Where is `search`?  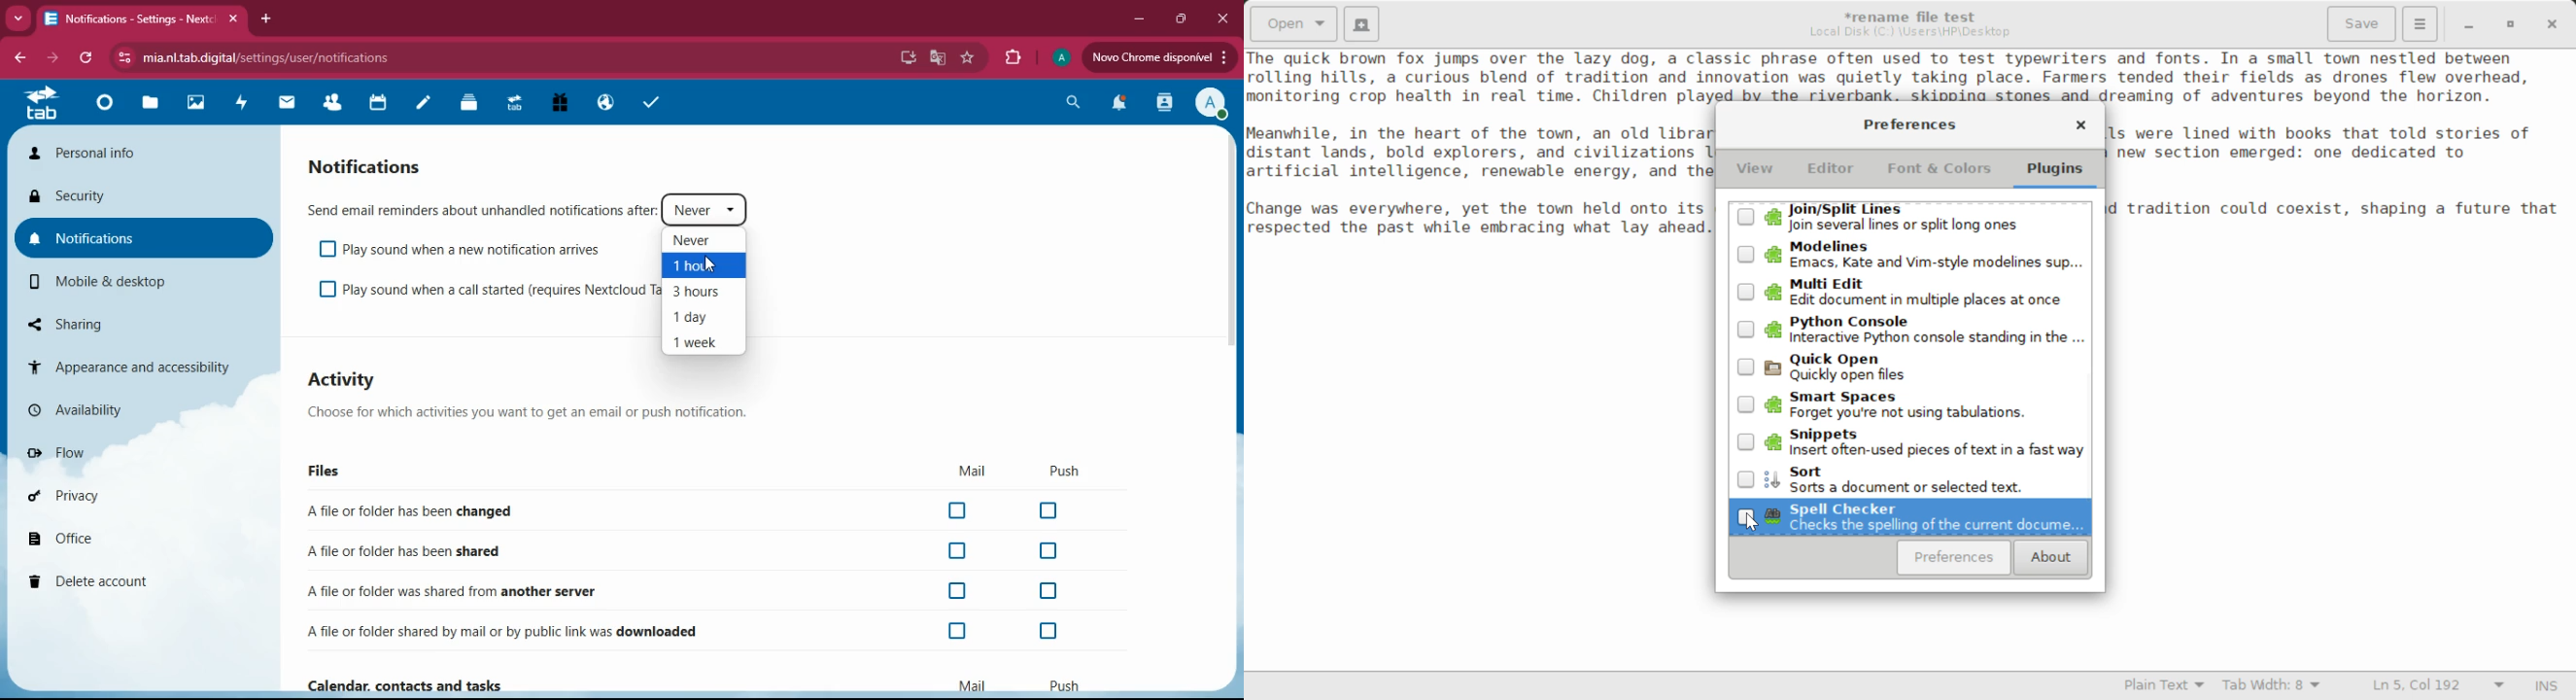
search is located at coordinates (1074, 100).